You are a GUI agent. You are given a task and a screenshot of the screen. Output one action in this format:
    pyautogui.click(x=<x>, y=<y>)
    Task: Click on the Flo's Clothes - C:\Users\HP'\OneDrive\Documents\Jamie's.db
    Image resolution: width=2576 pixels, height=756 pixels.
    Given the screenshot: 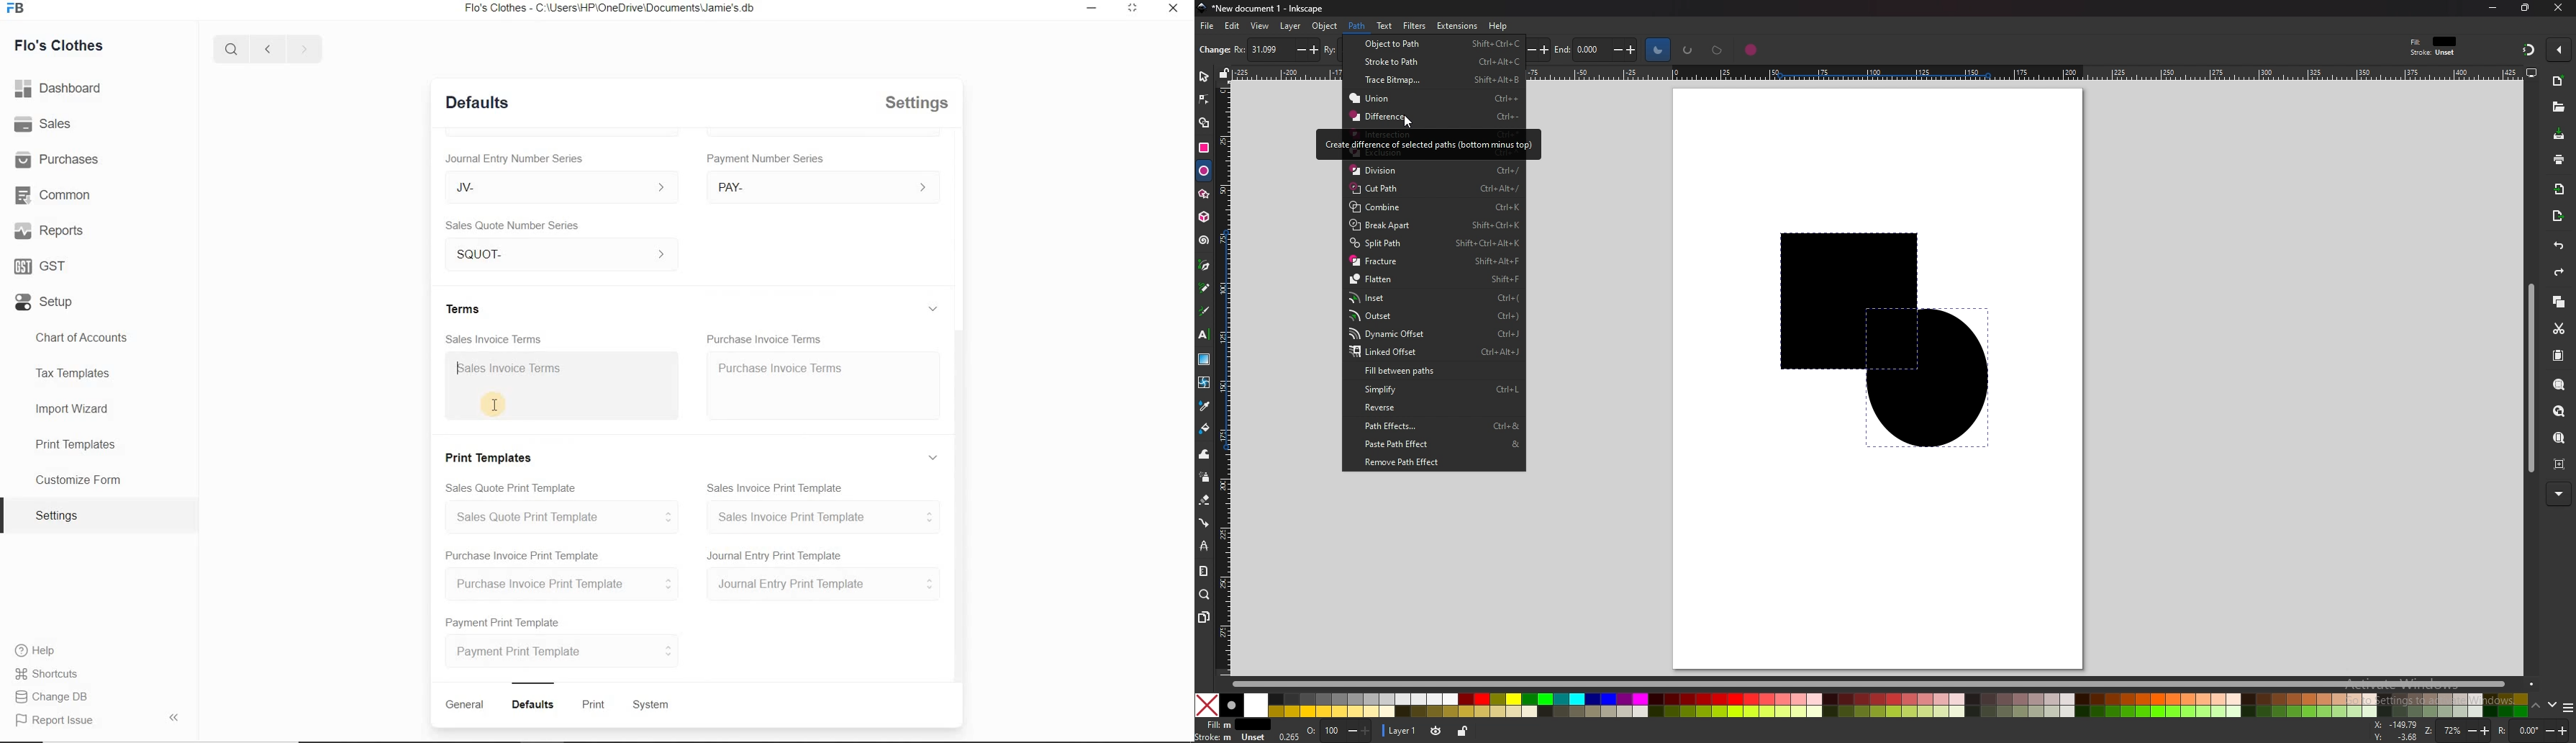 What is the action you would take?
    pyautogui.click(x=608, y=8)
    